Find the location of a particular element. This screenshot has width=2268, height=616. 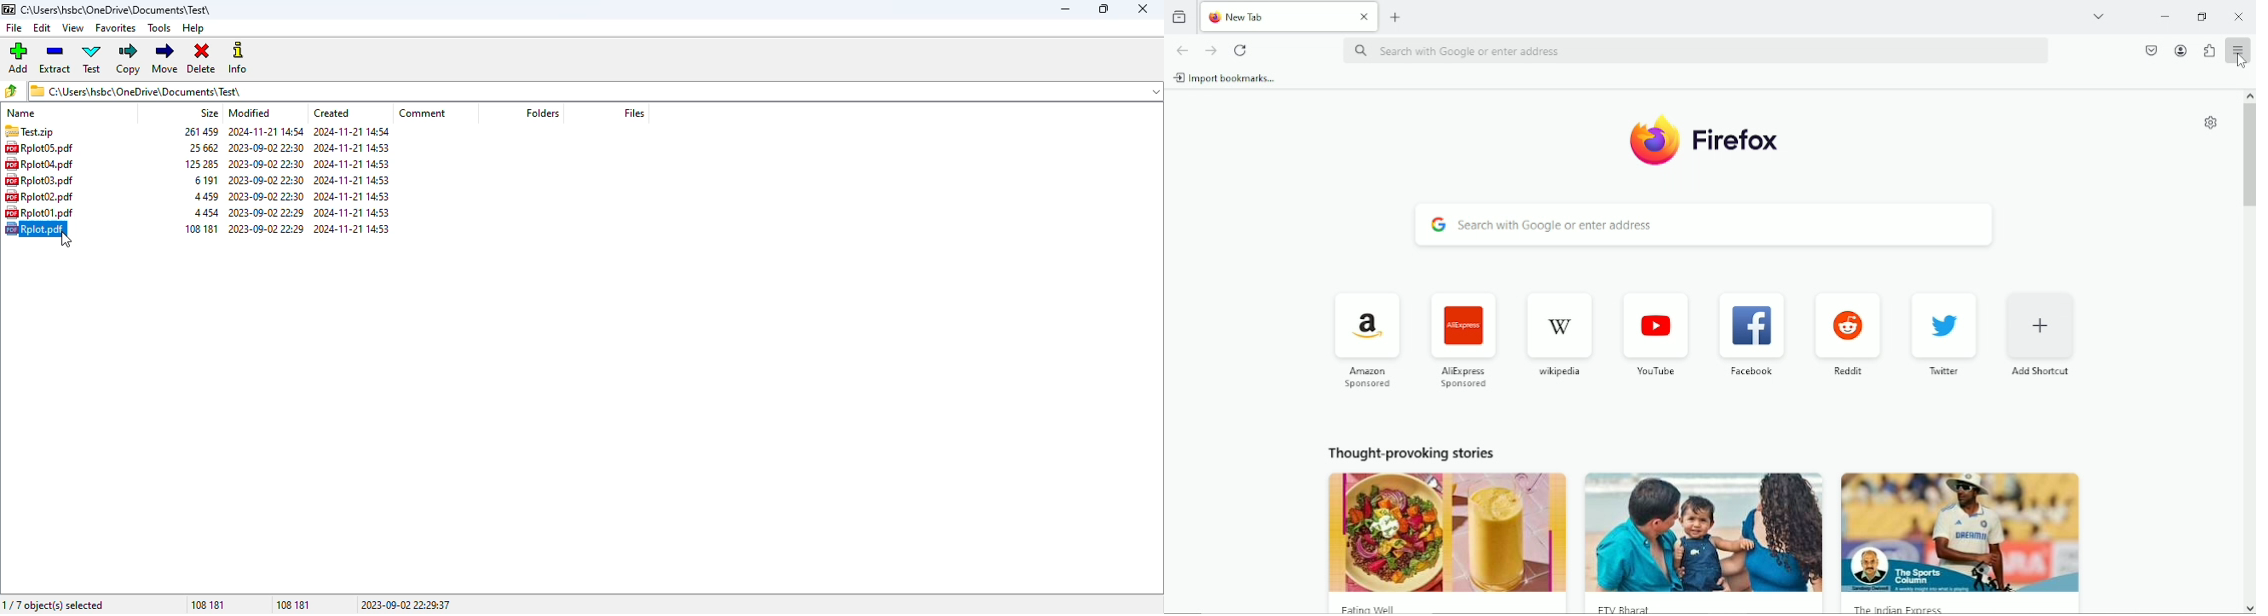

 Rplot03.pdf is located at coordinates (42, 180).